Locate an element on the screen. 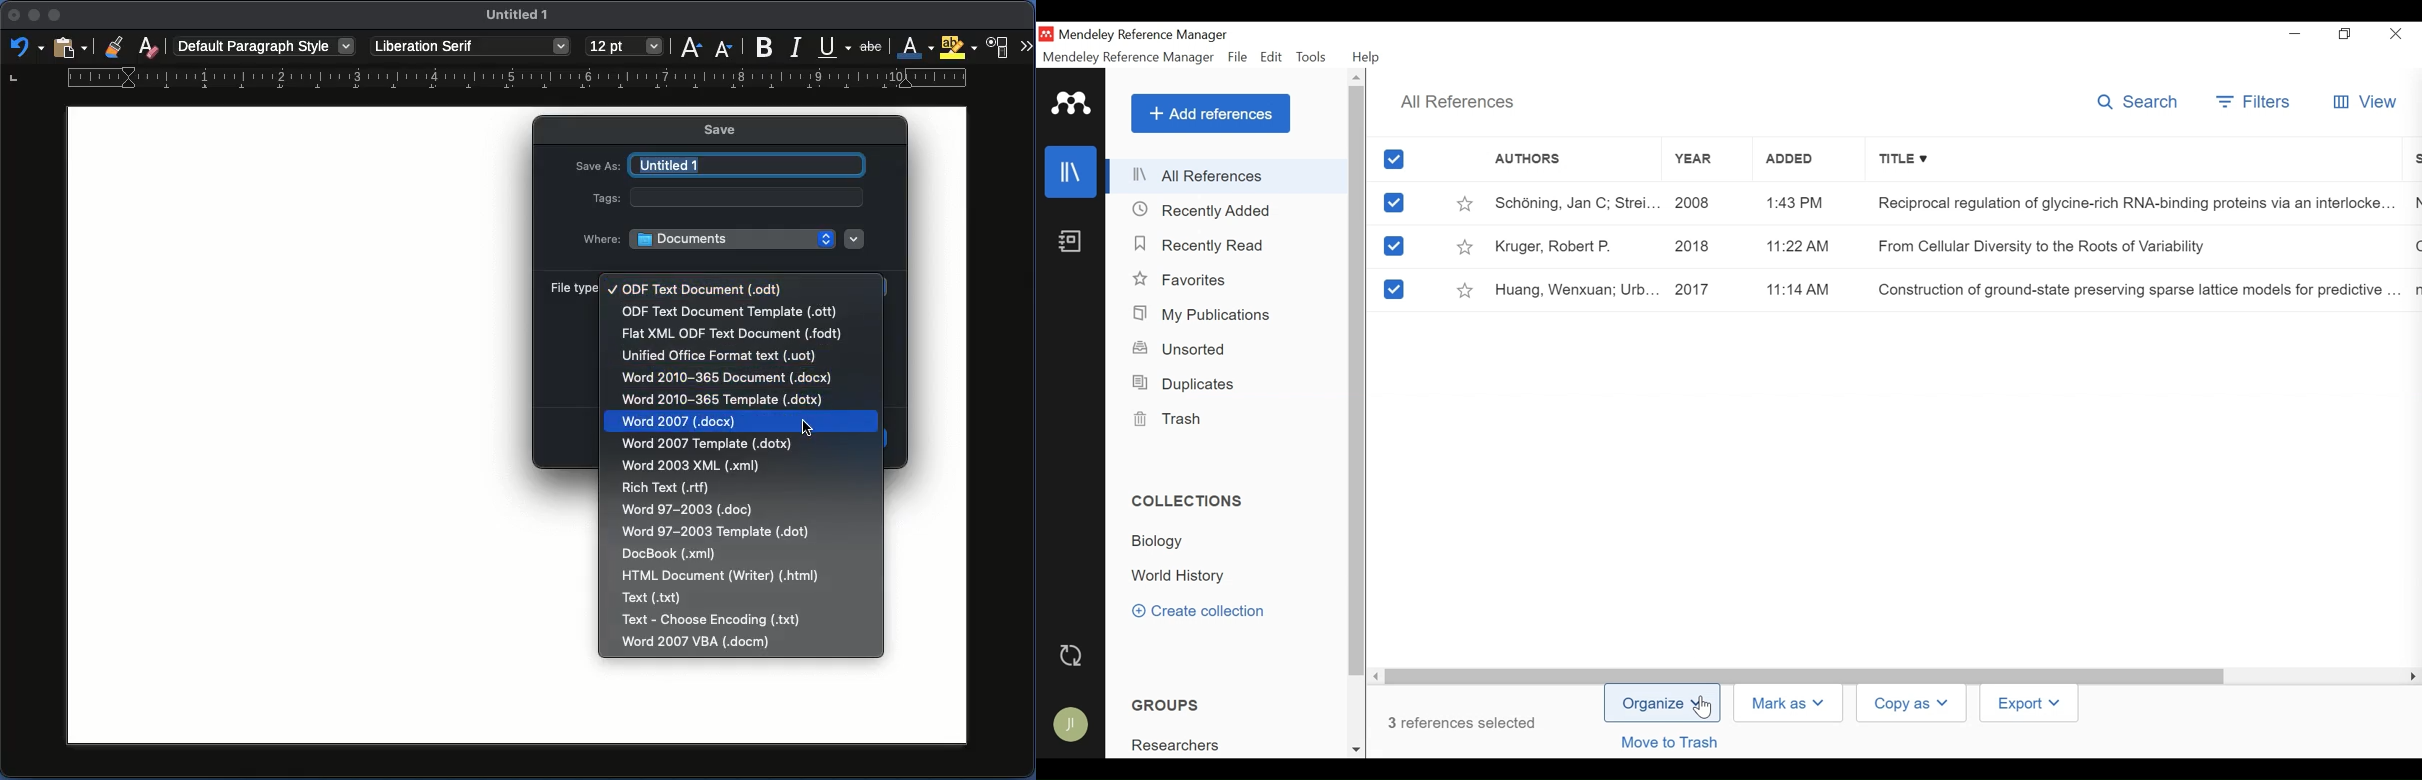  untitled 1 is located at coordinates (742, 165).